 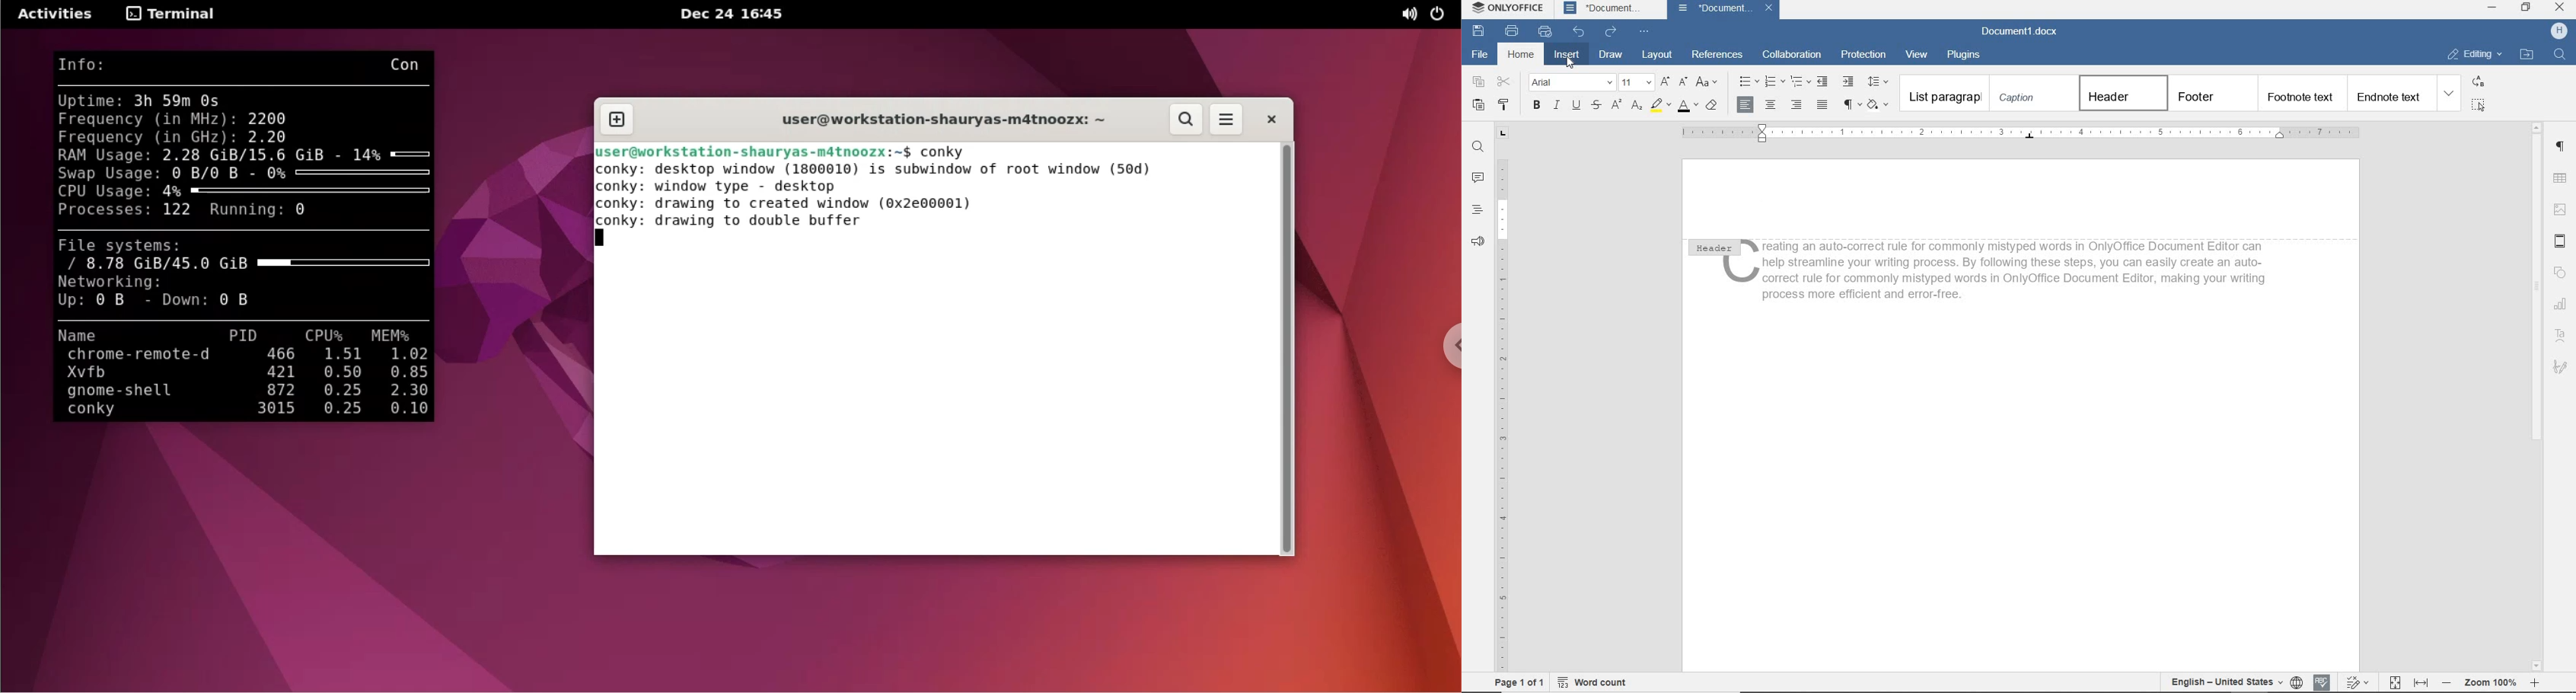 I want to click on PROTECTION, so click(x=1864, y=54).